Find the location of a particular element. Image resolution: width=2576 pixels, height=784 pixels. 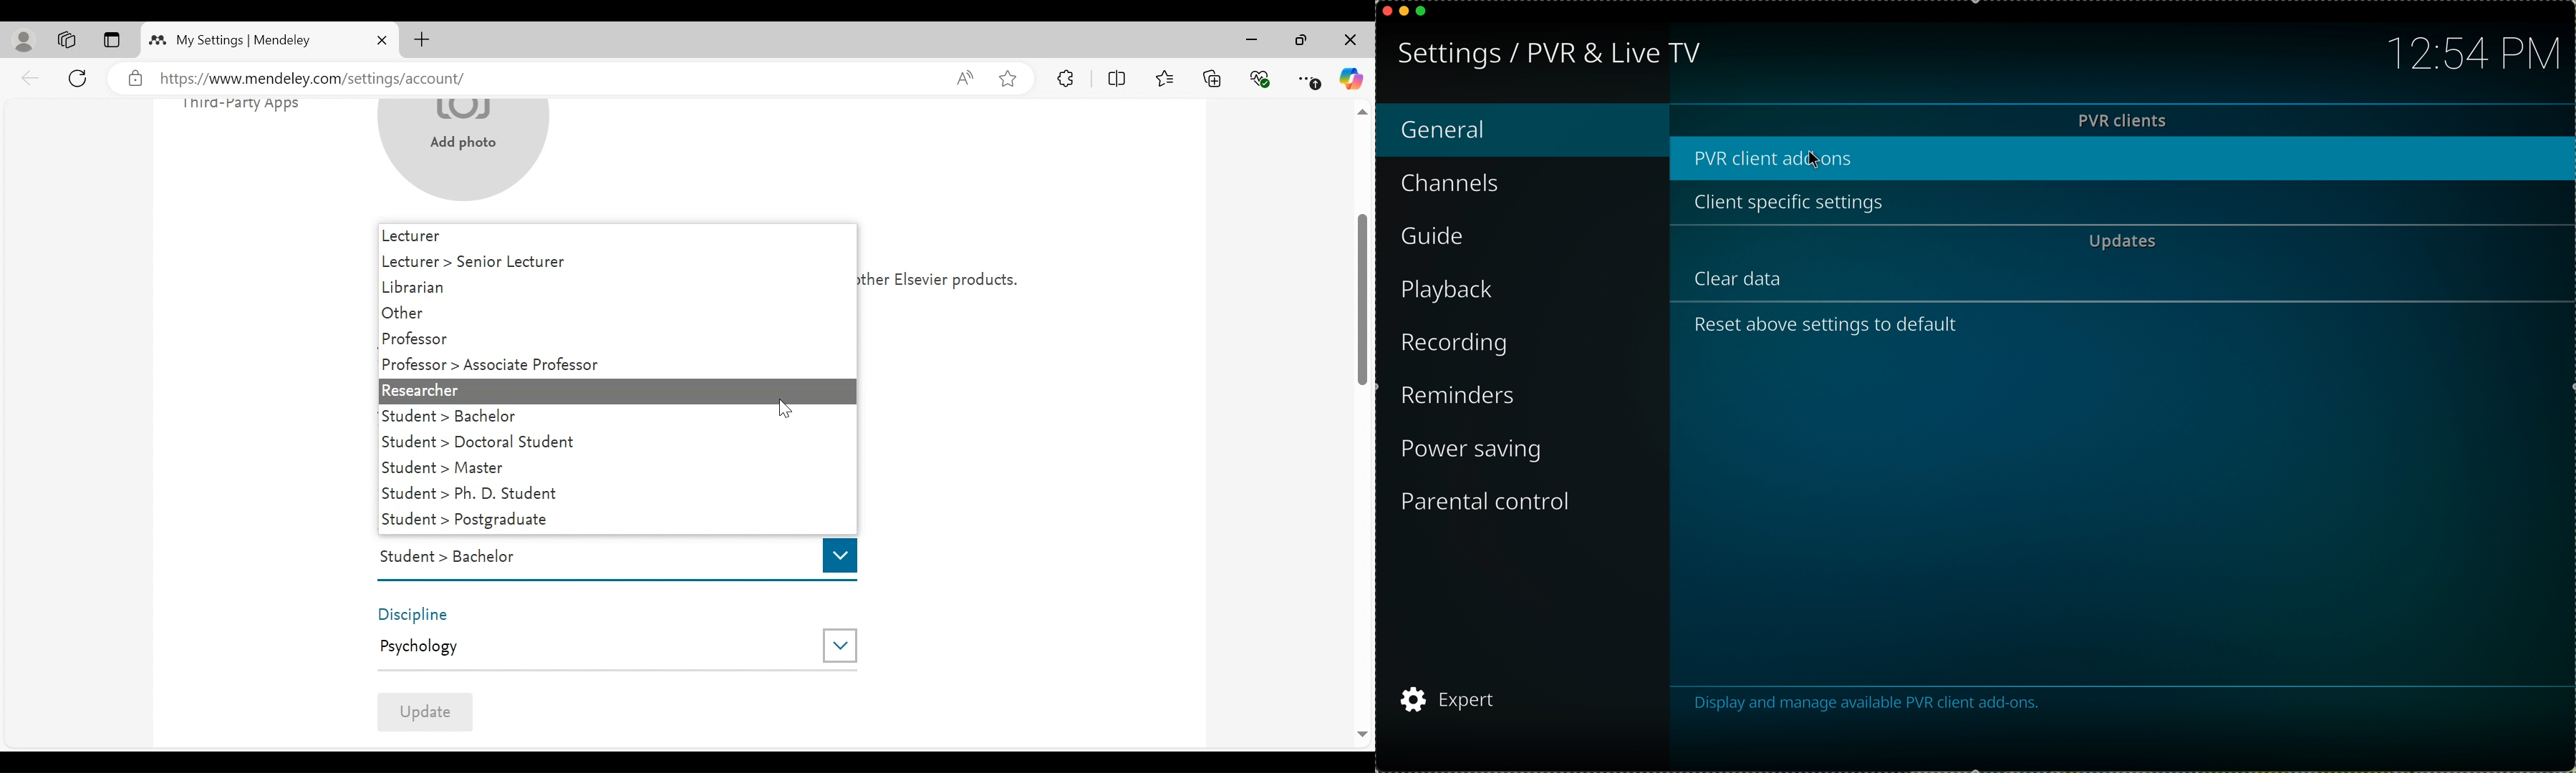

 back is located at coordinates (31, 77).